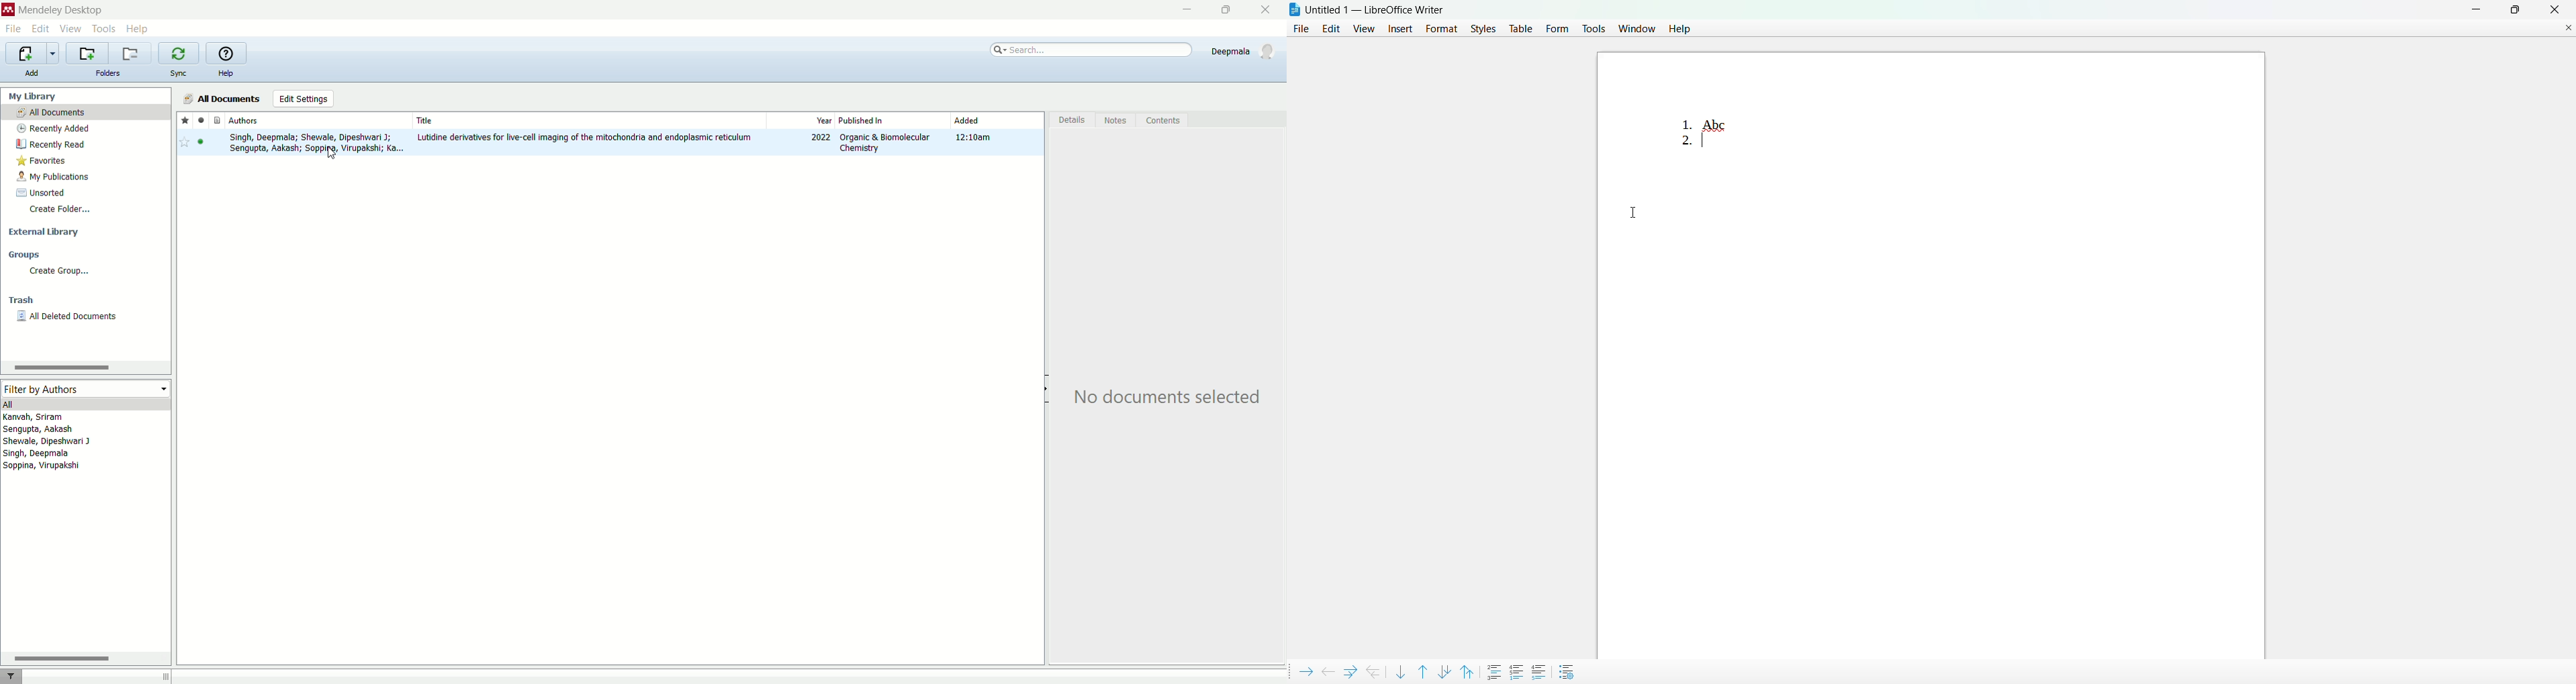 The height and width of the screenshot is (700, 2576). Describe the element at coordinates (1438, 28) in the screenshot. I see `format` at that location.